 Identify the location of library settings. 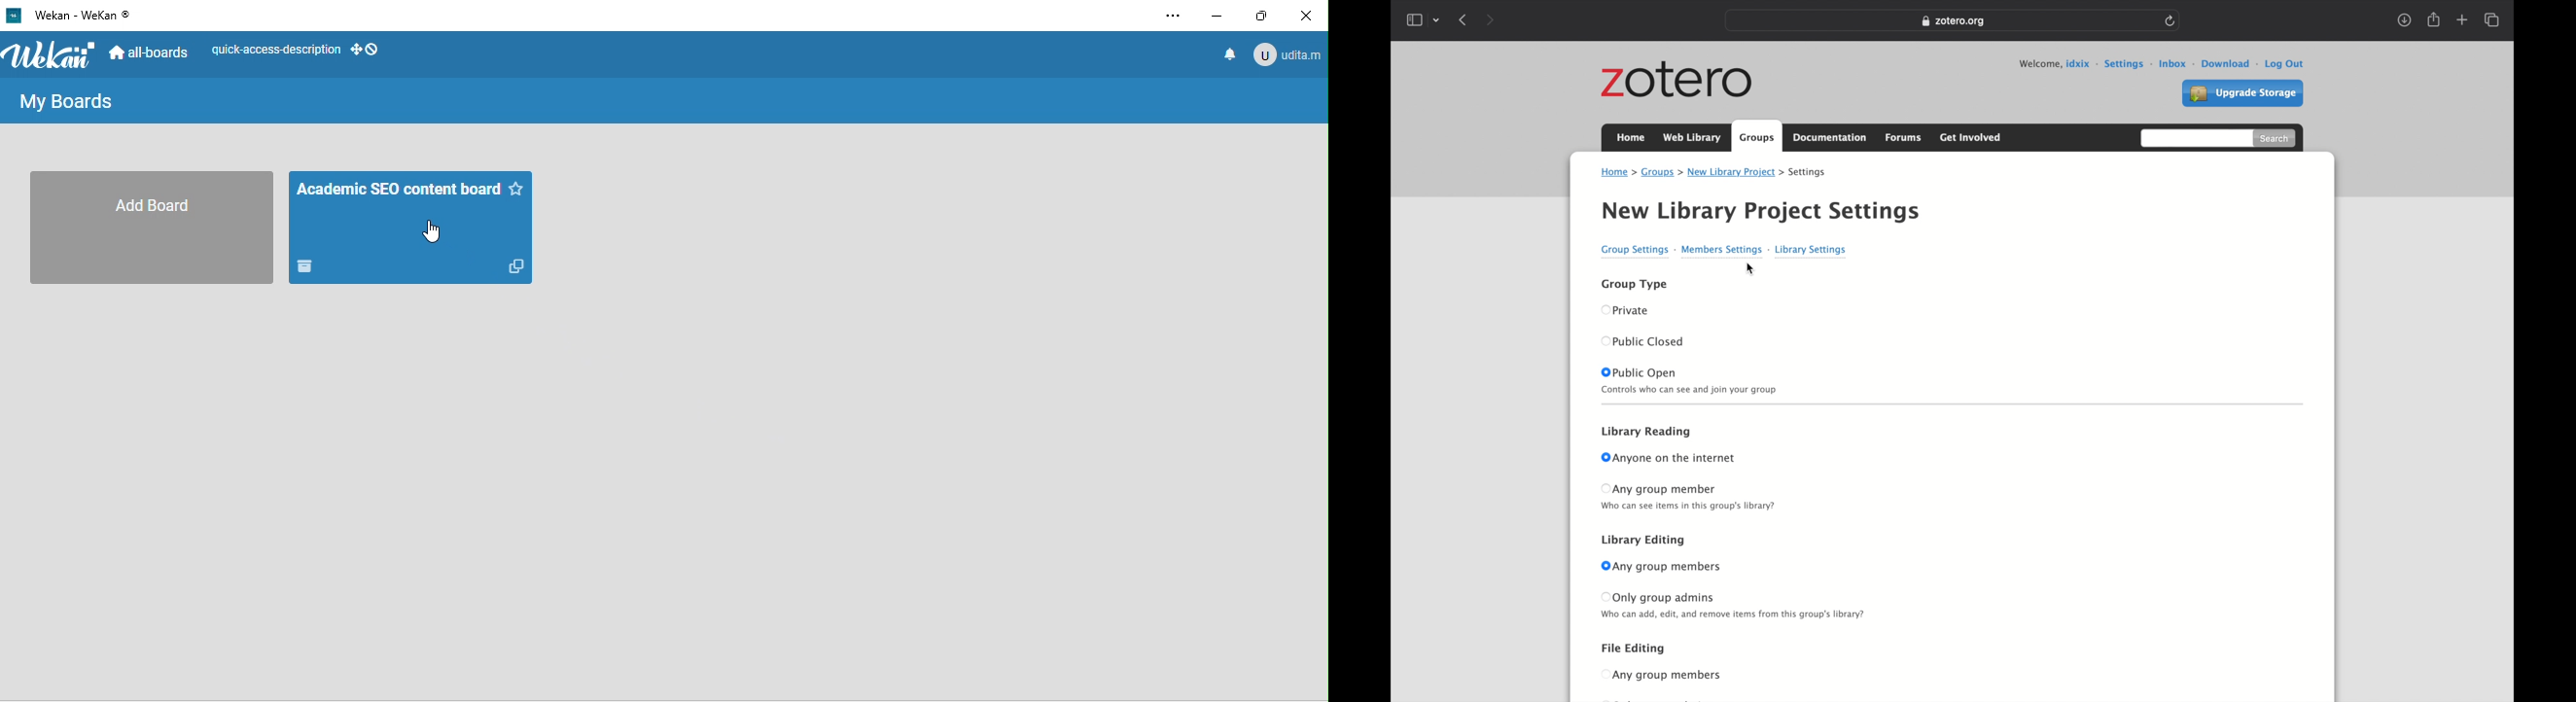
(1811, 249).